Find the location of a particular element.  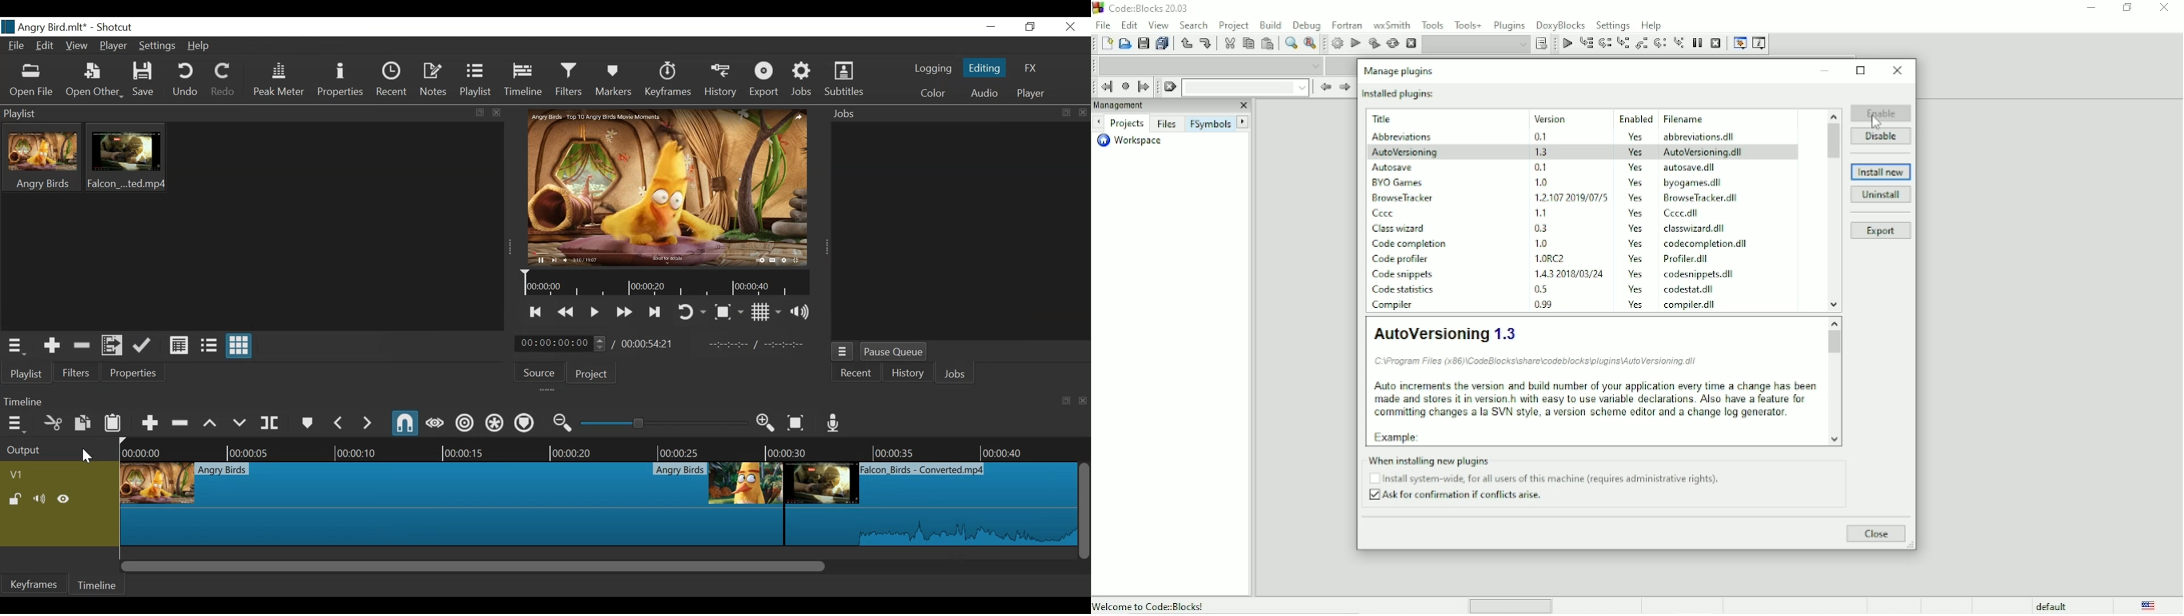

Break debugger is located at coordinates (1697, 43).